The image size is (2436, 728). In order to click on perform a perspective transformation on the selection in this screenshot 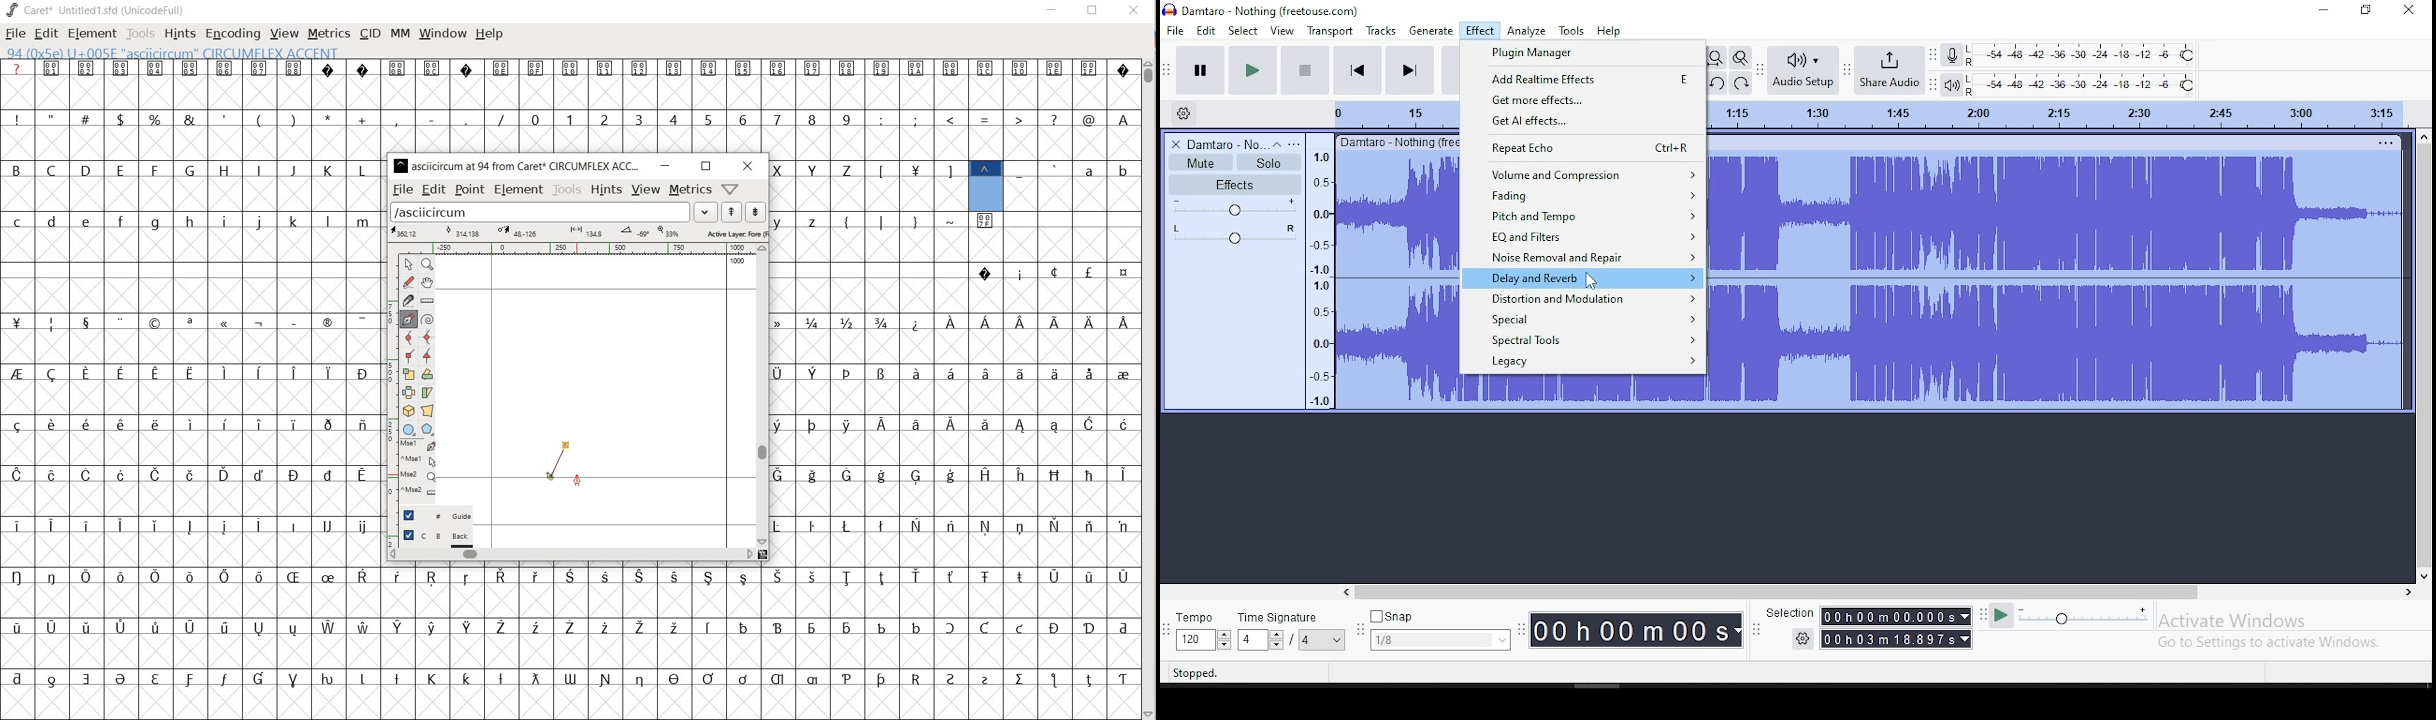, I will do `click(428, 410)`.